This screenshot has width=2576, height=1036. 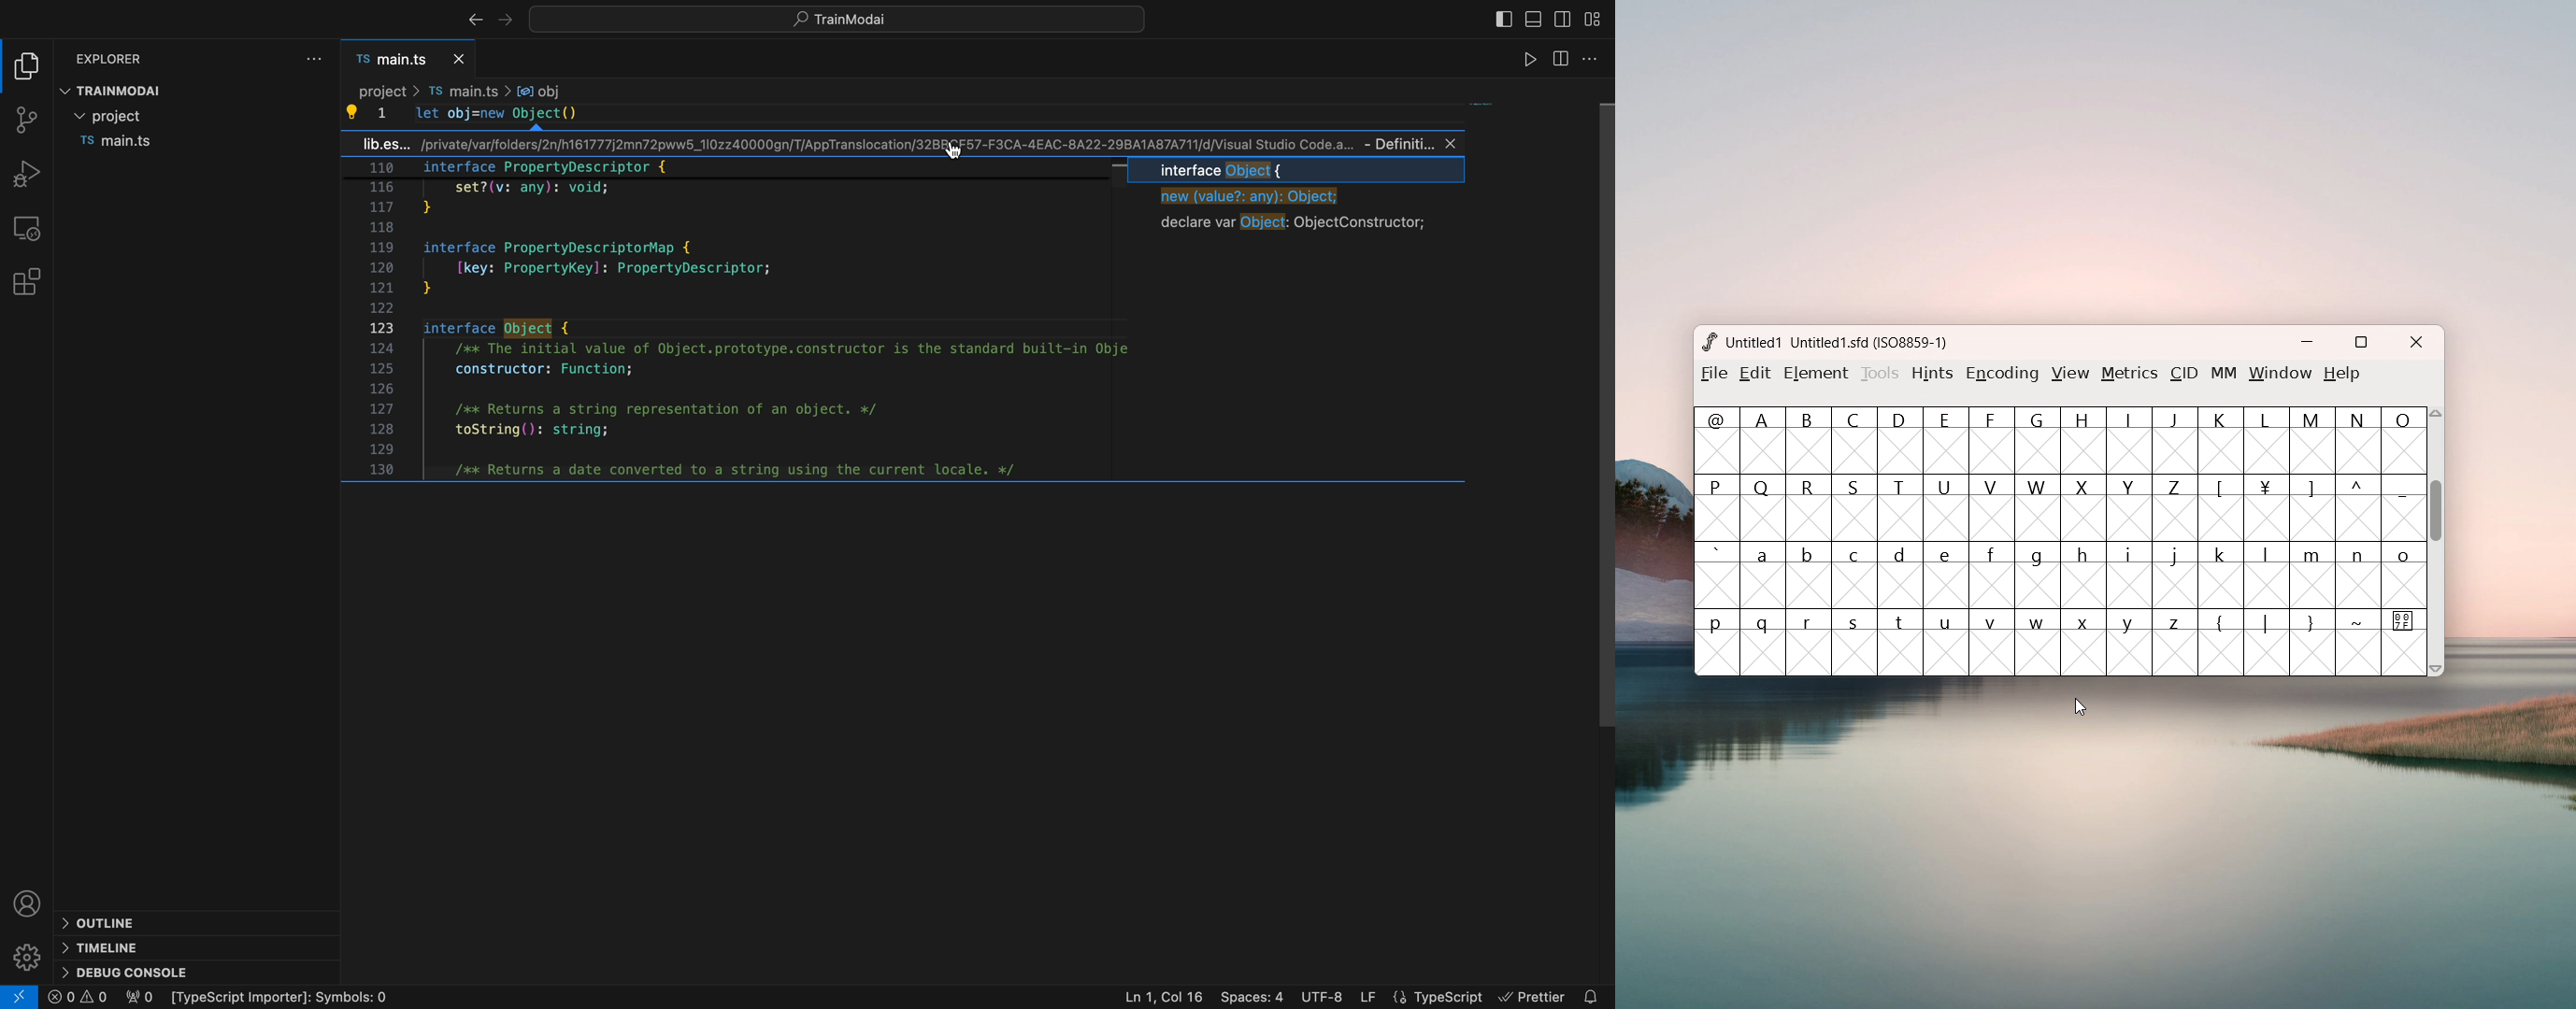 I want to click on -, so click(x=2405, y=508).